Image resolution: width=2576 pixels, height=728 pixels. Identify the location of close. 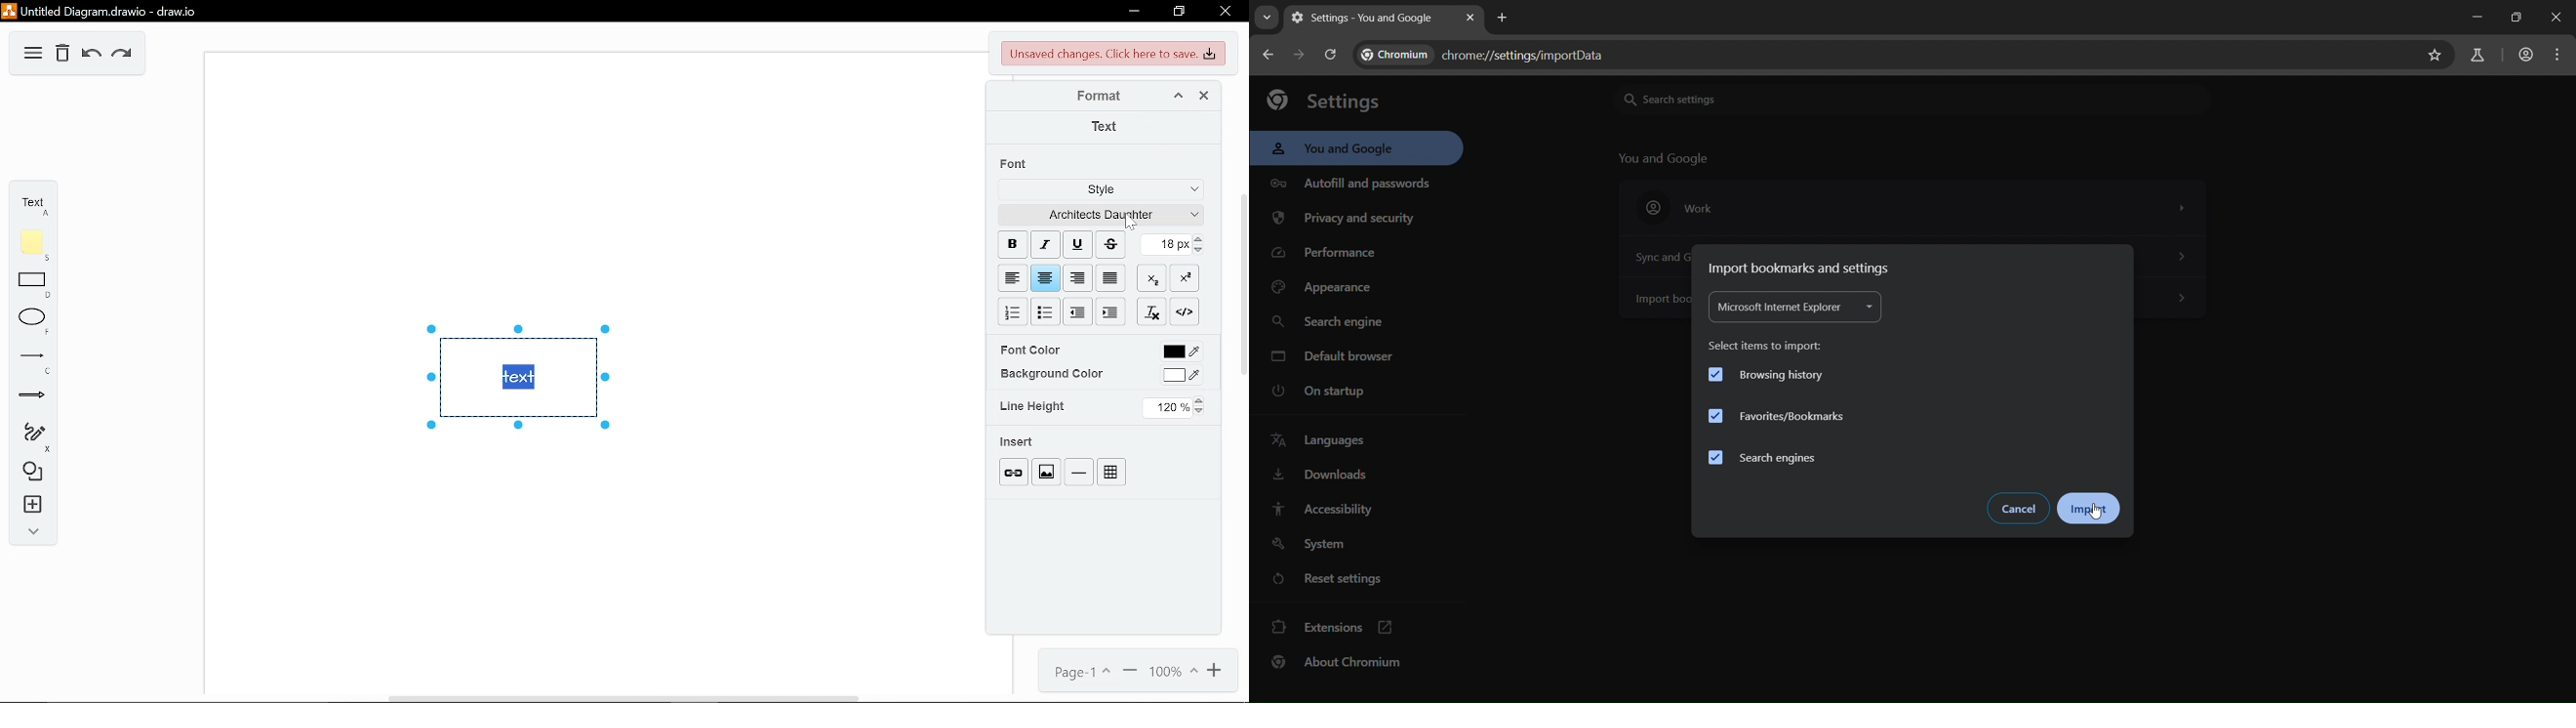
(1224, 13).